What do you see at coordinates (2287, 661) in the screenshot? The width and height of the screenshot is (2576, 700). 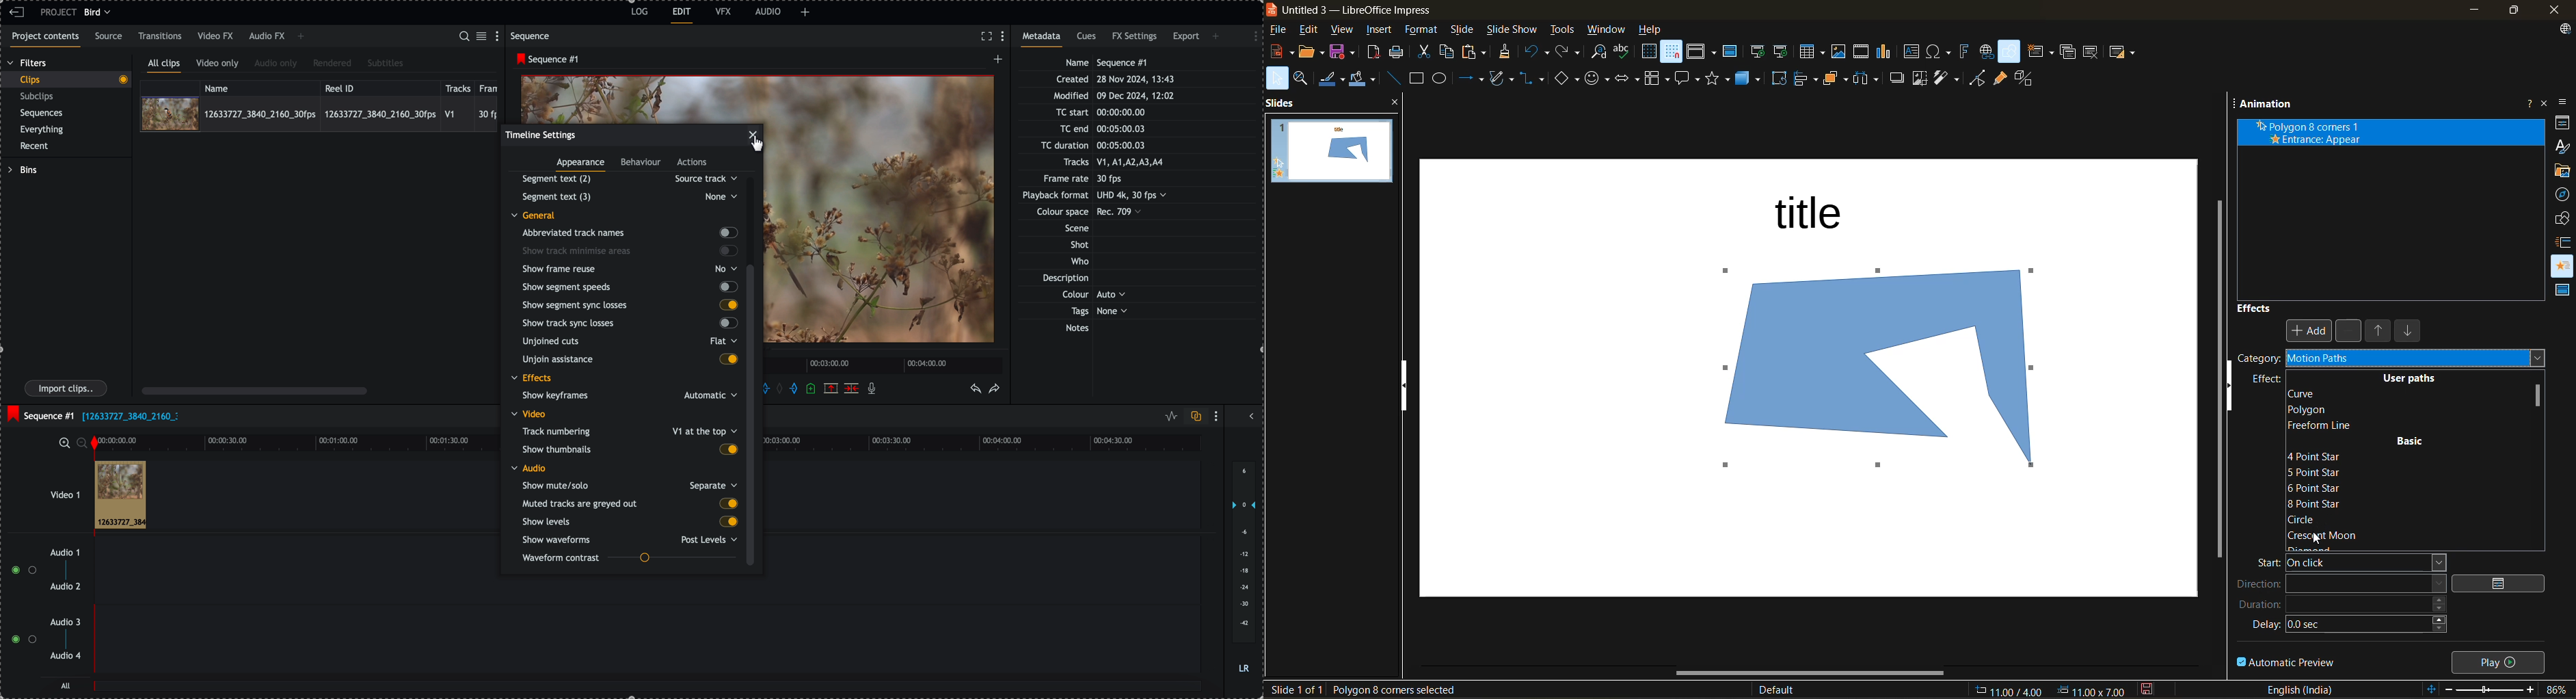 I see `automatic preview` at bounding box center [2287, 661].